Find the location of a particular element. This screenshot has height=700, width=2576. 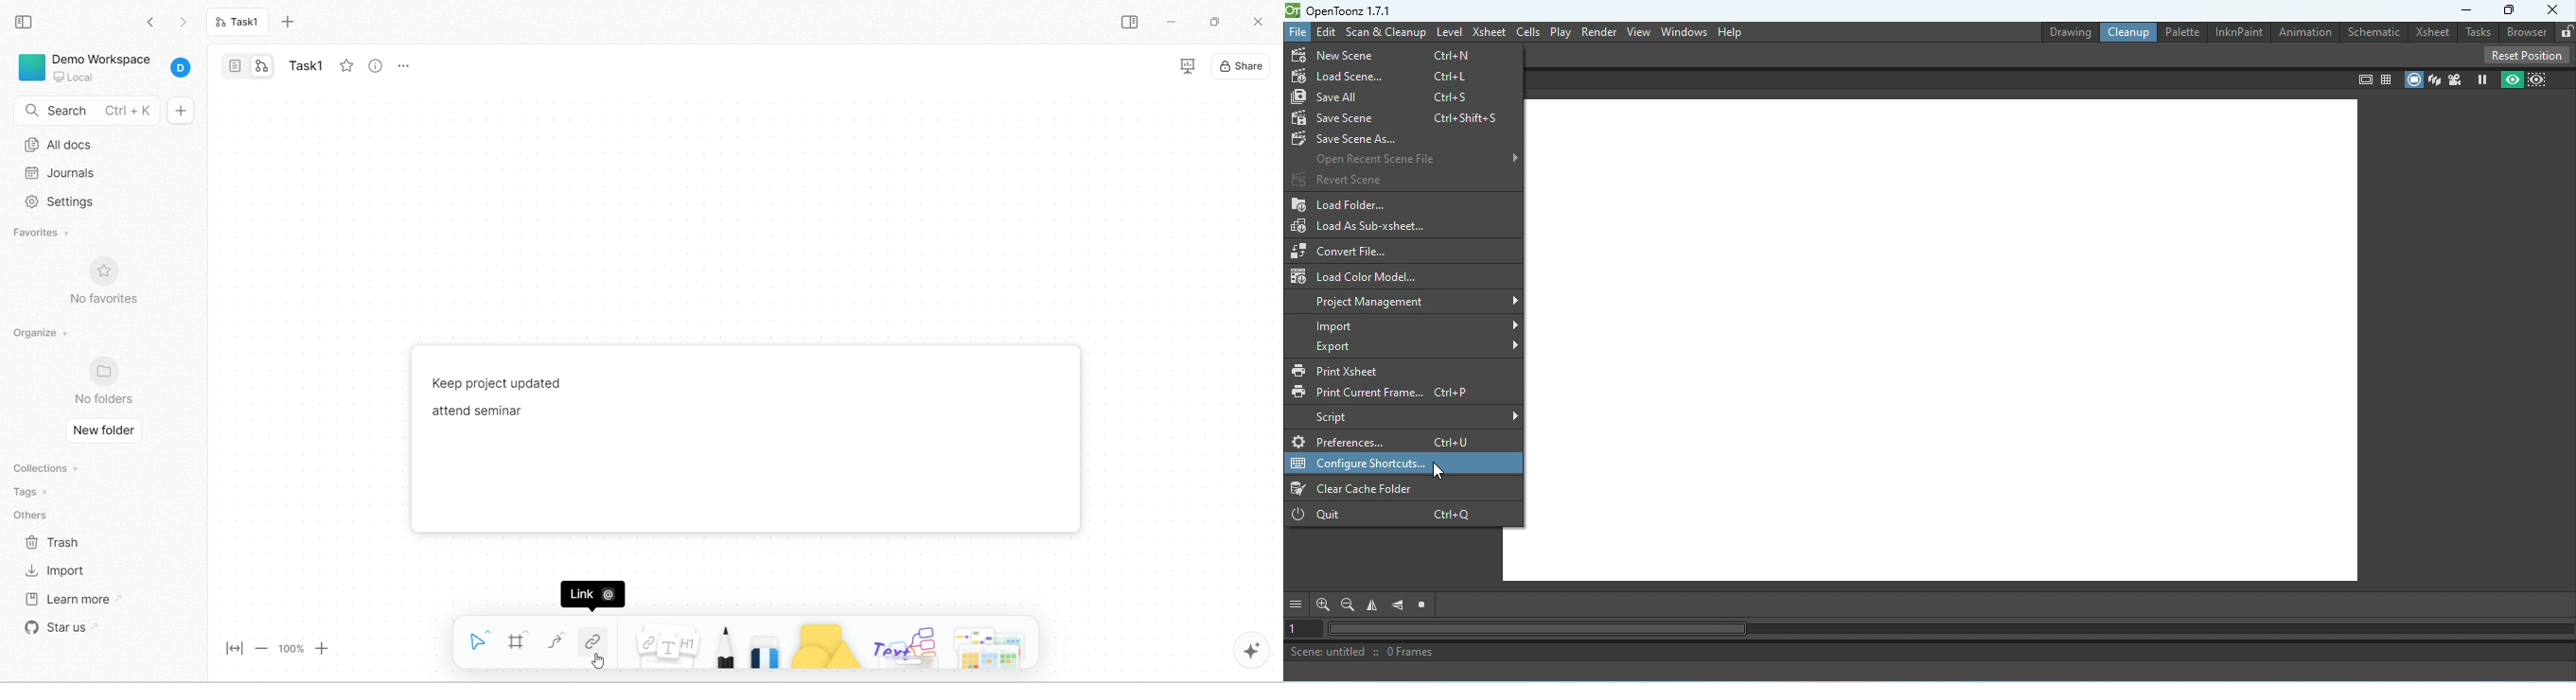

display is located at coordinates (1227, 64).